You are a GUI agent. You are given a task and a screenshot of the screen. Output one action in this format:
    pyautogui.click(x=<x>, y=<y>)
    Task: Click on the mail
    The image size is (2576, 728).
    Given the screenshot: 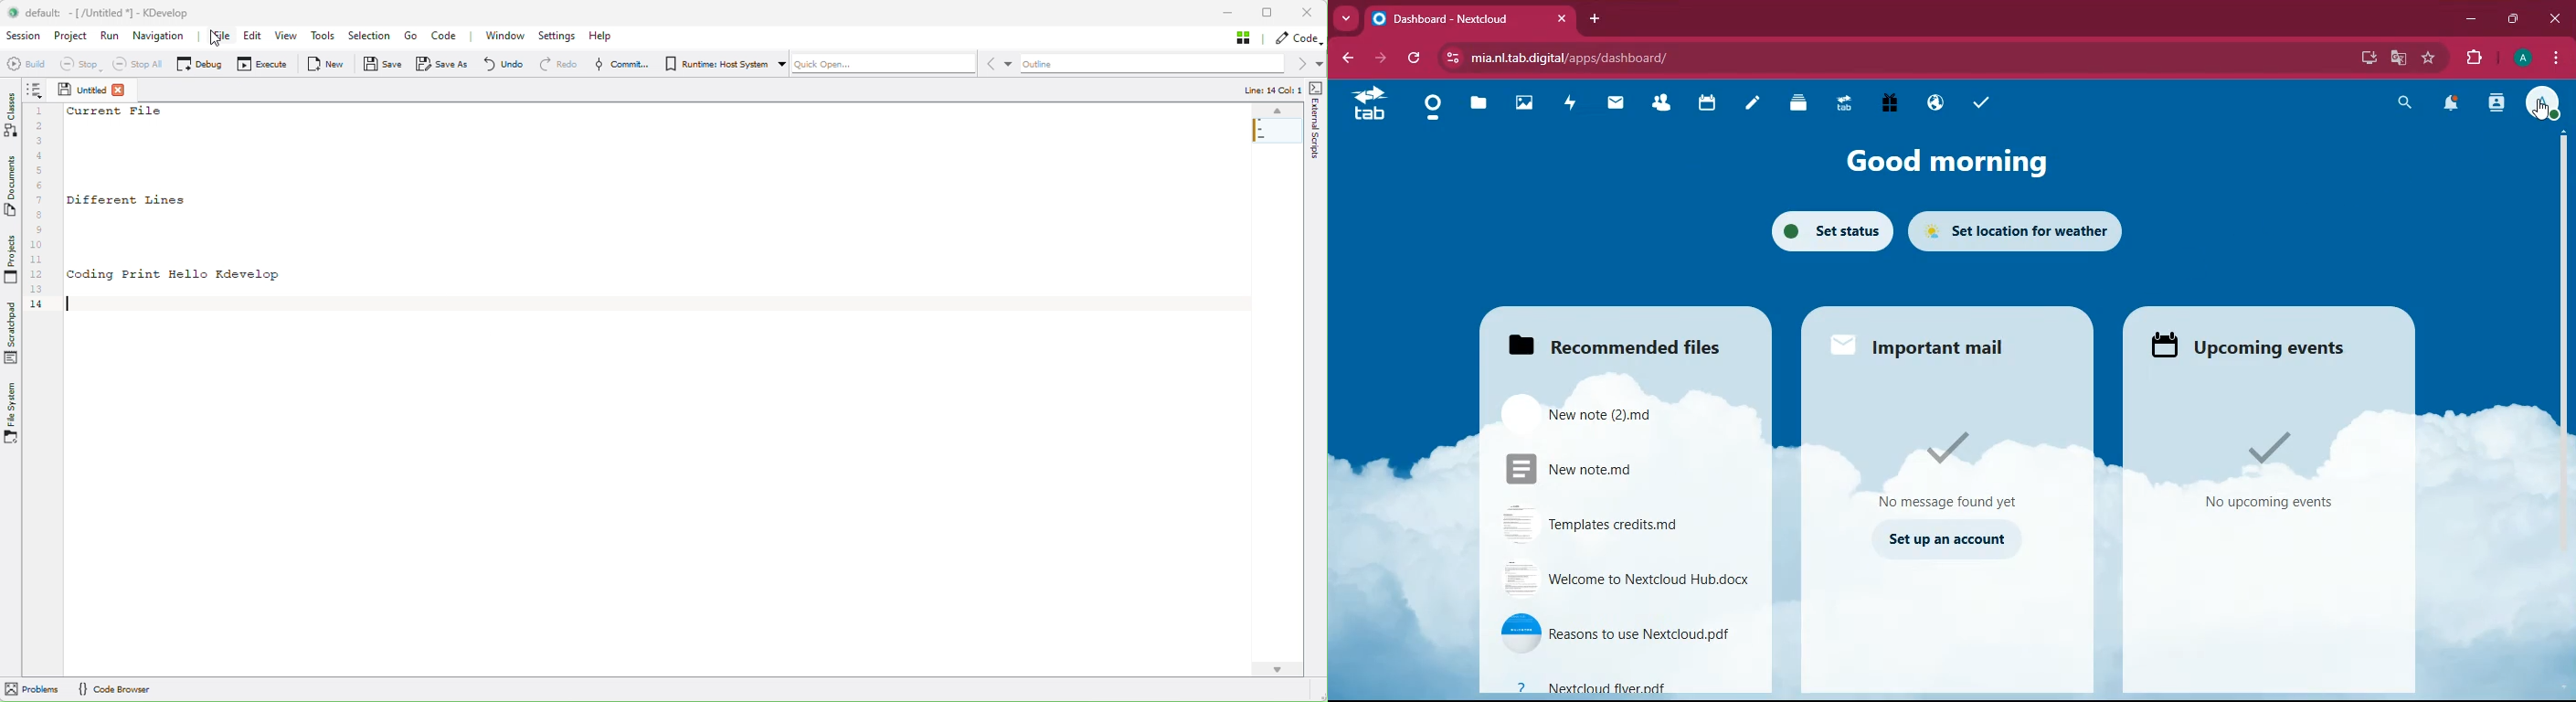 What is the action you would take?
    pyautogui.click(x=1620, y=105)
    